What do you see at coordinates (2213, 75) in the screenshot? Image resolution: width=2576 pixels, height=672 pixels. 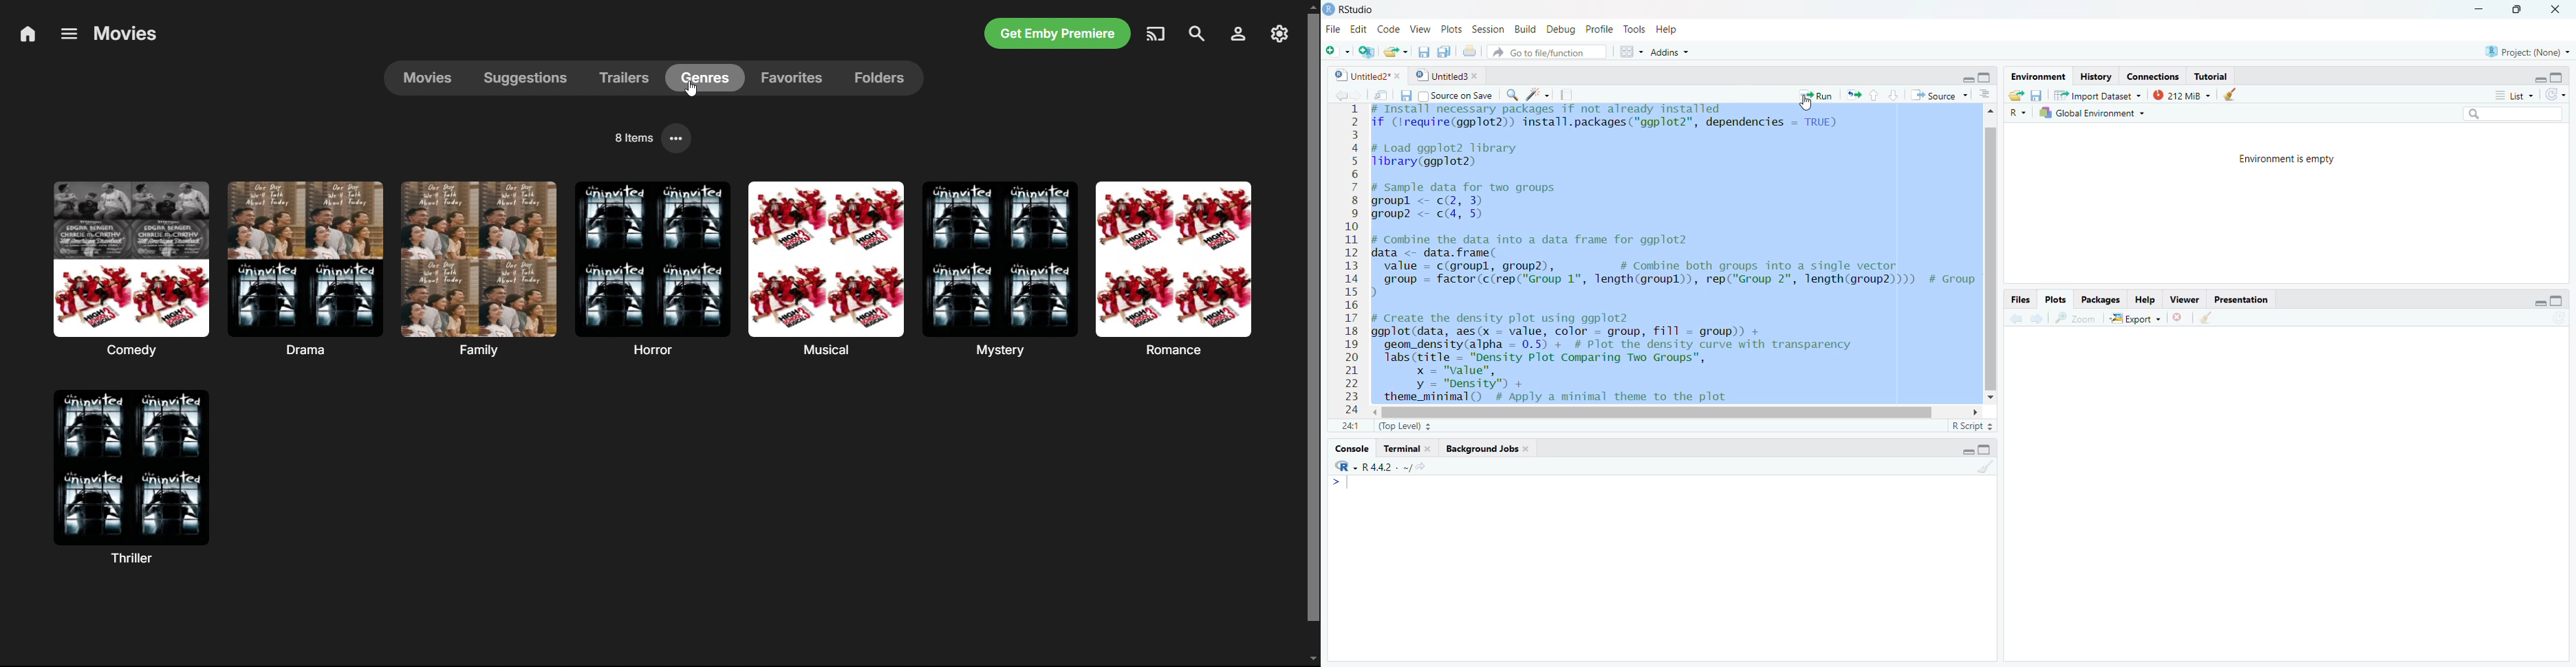 I see `tutorial` at bounding box center [2213, 75].